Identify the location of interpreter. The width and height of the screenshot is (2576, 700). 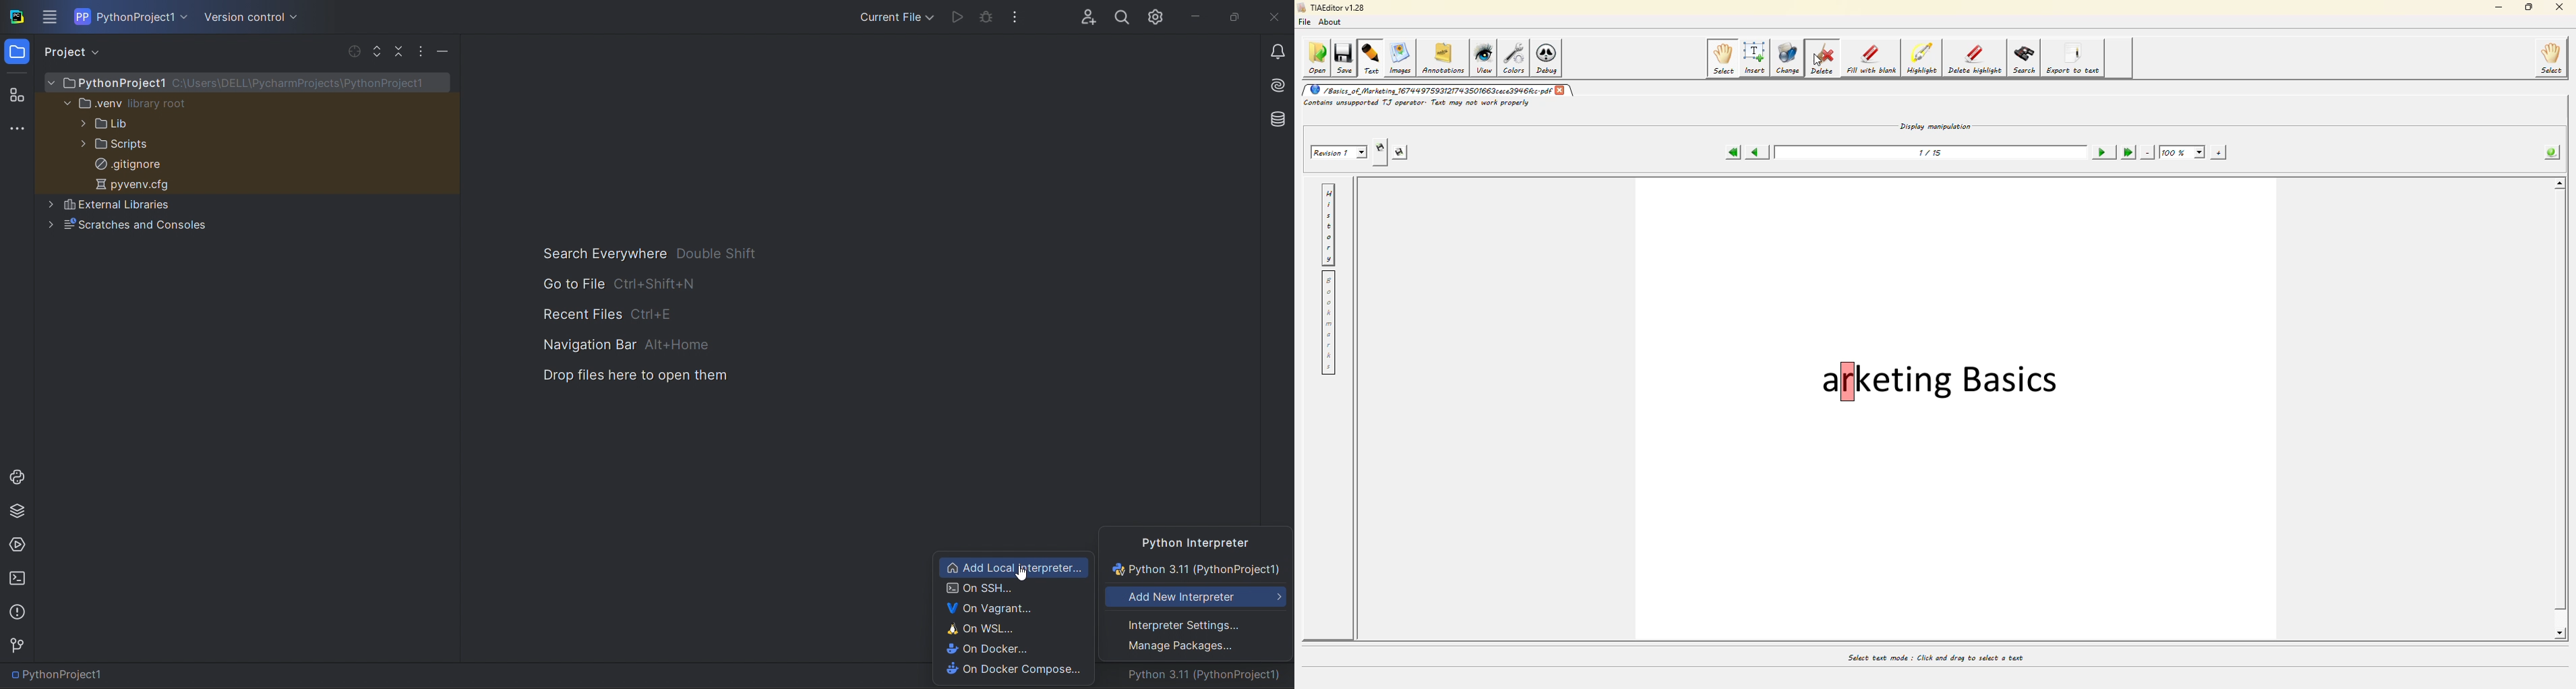
(1208, 678).